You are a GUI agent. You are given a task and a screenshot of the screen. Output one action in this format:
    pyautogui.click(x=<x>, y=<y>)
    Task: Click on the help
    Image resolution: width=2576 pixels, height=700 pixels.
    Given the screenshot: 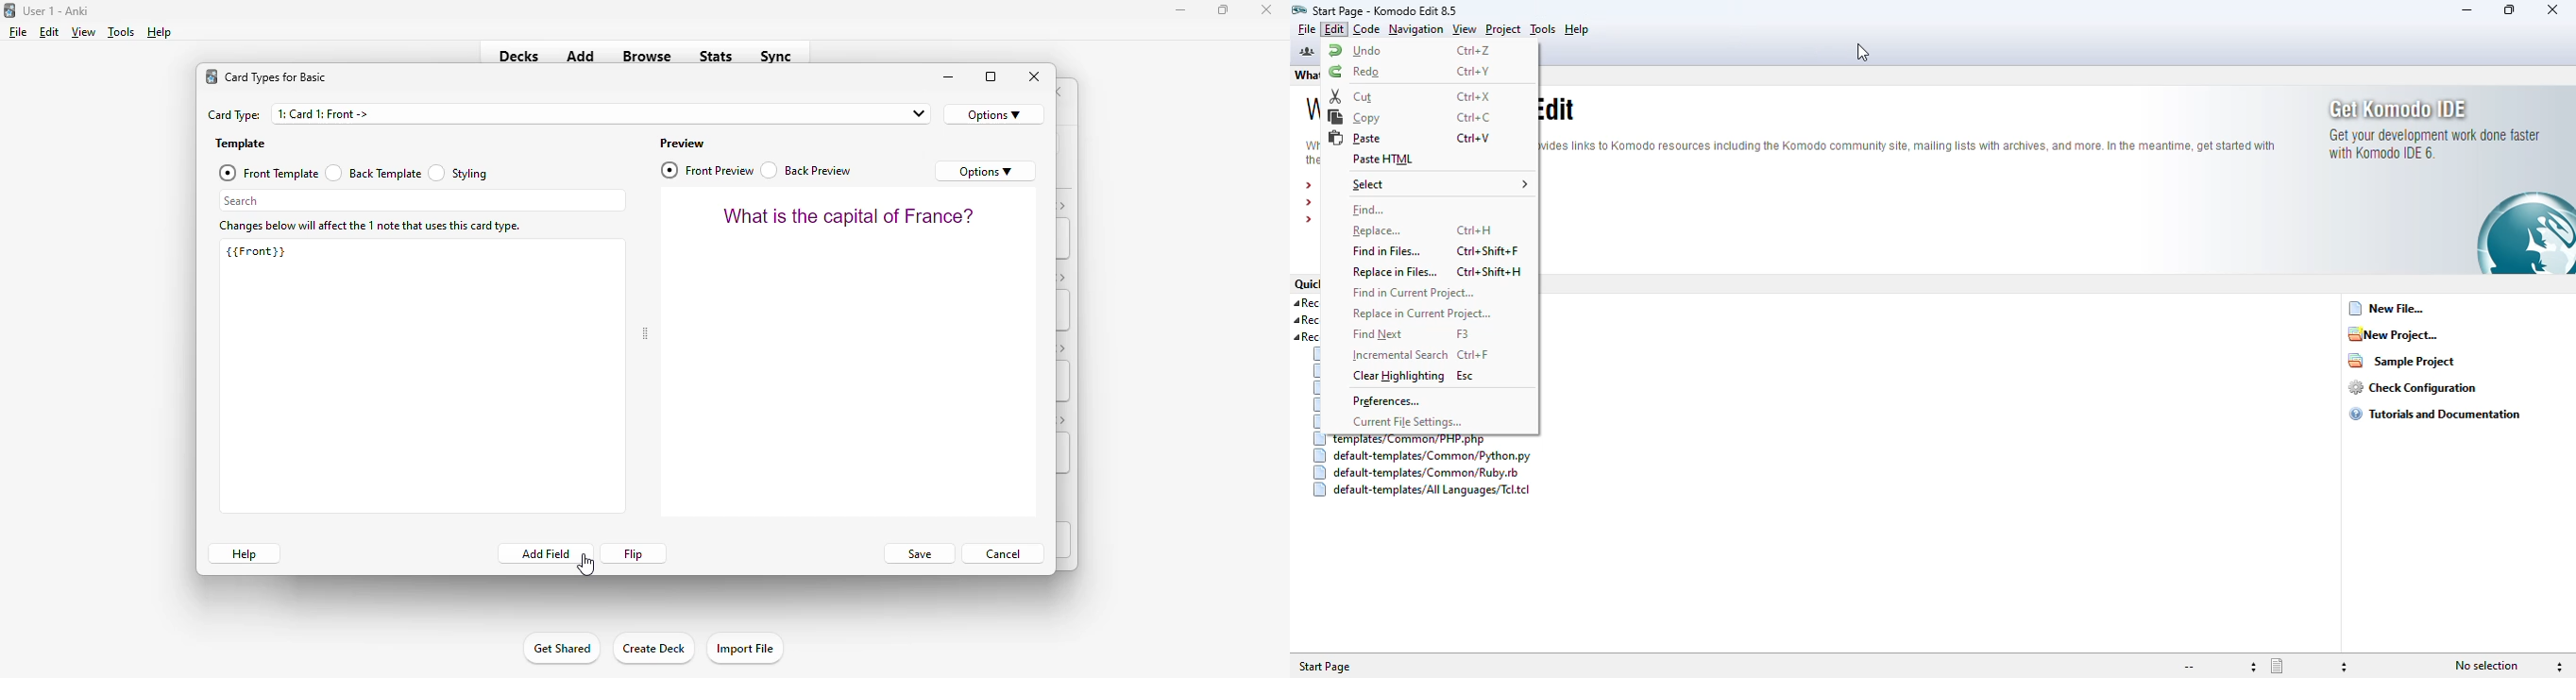 What is the action you would take?
    pyautogui.click(x=158, y=32)
    